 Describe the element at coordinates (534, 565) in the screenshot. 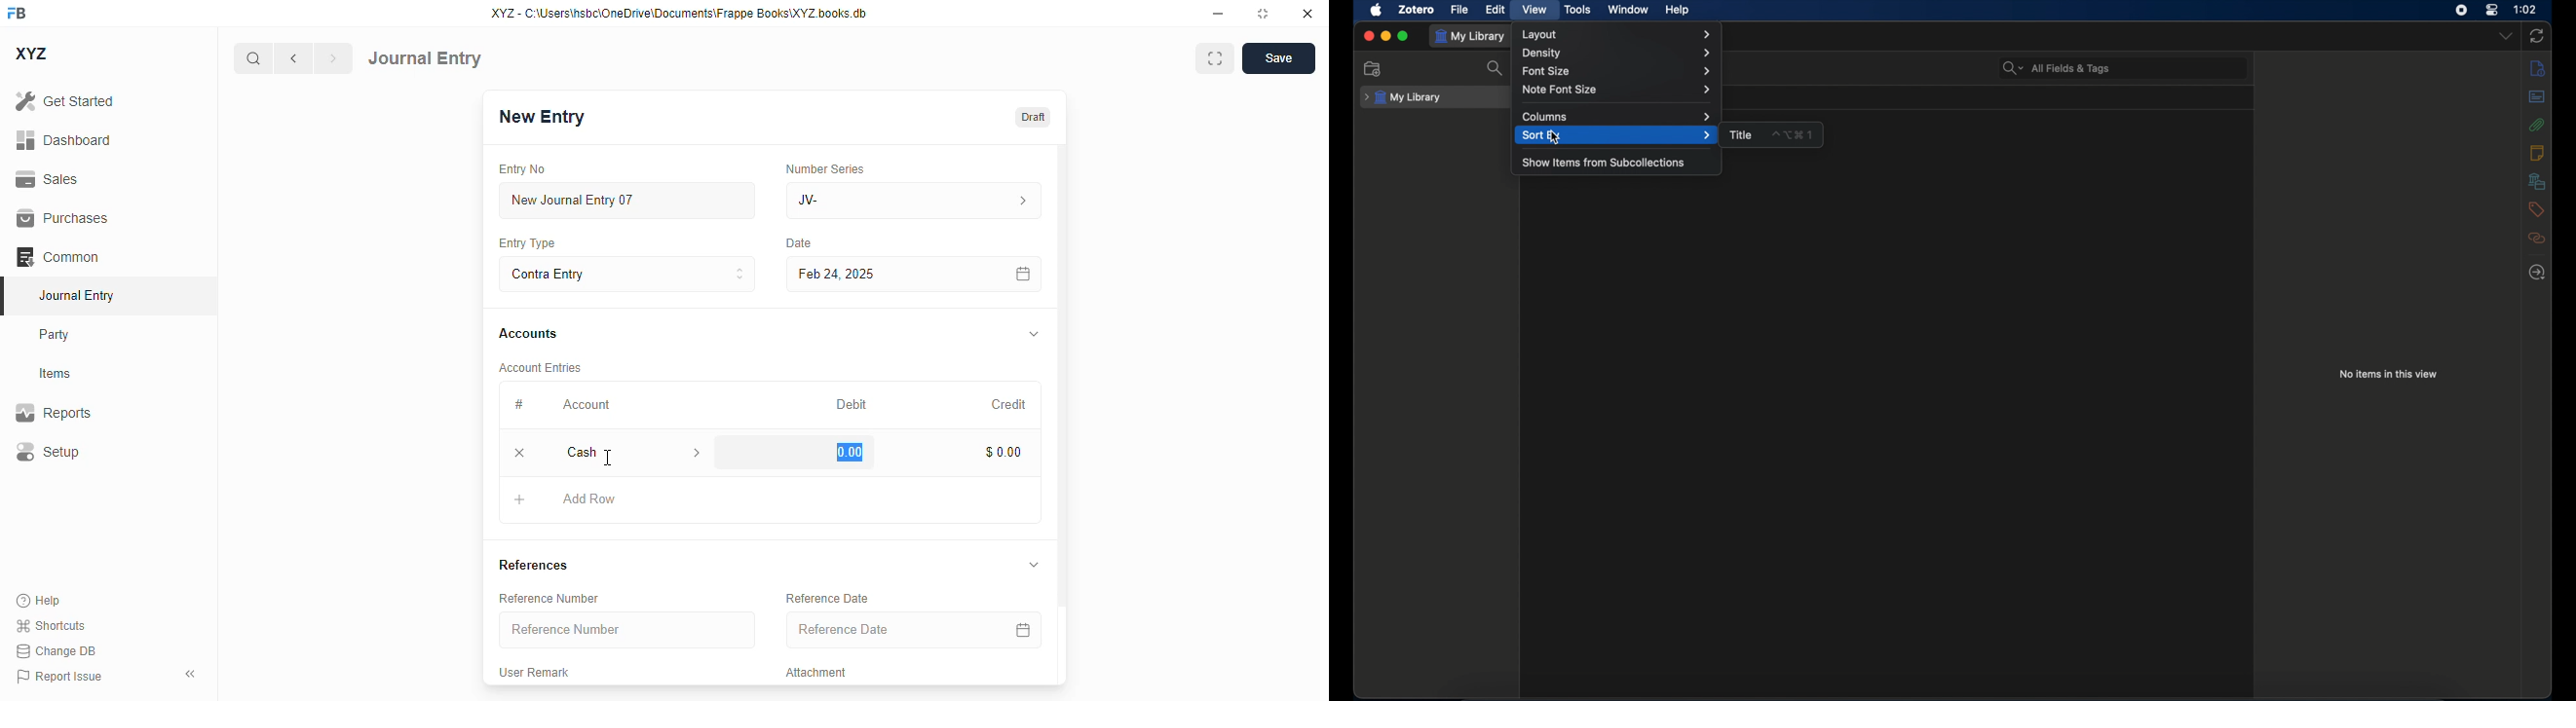

I see `references` at that location.